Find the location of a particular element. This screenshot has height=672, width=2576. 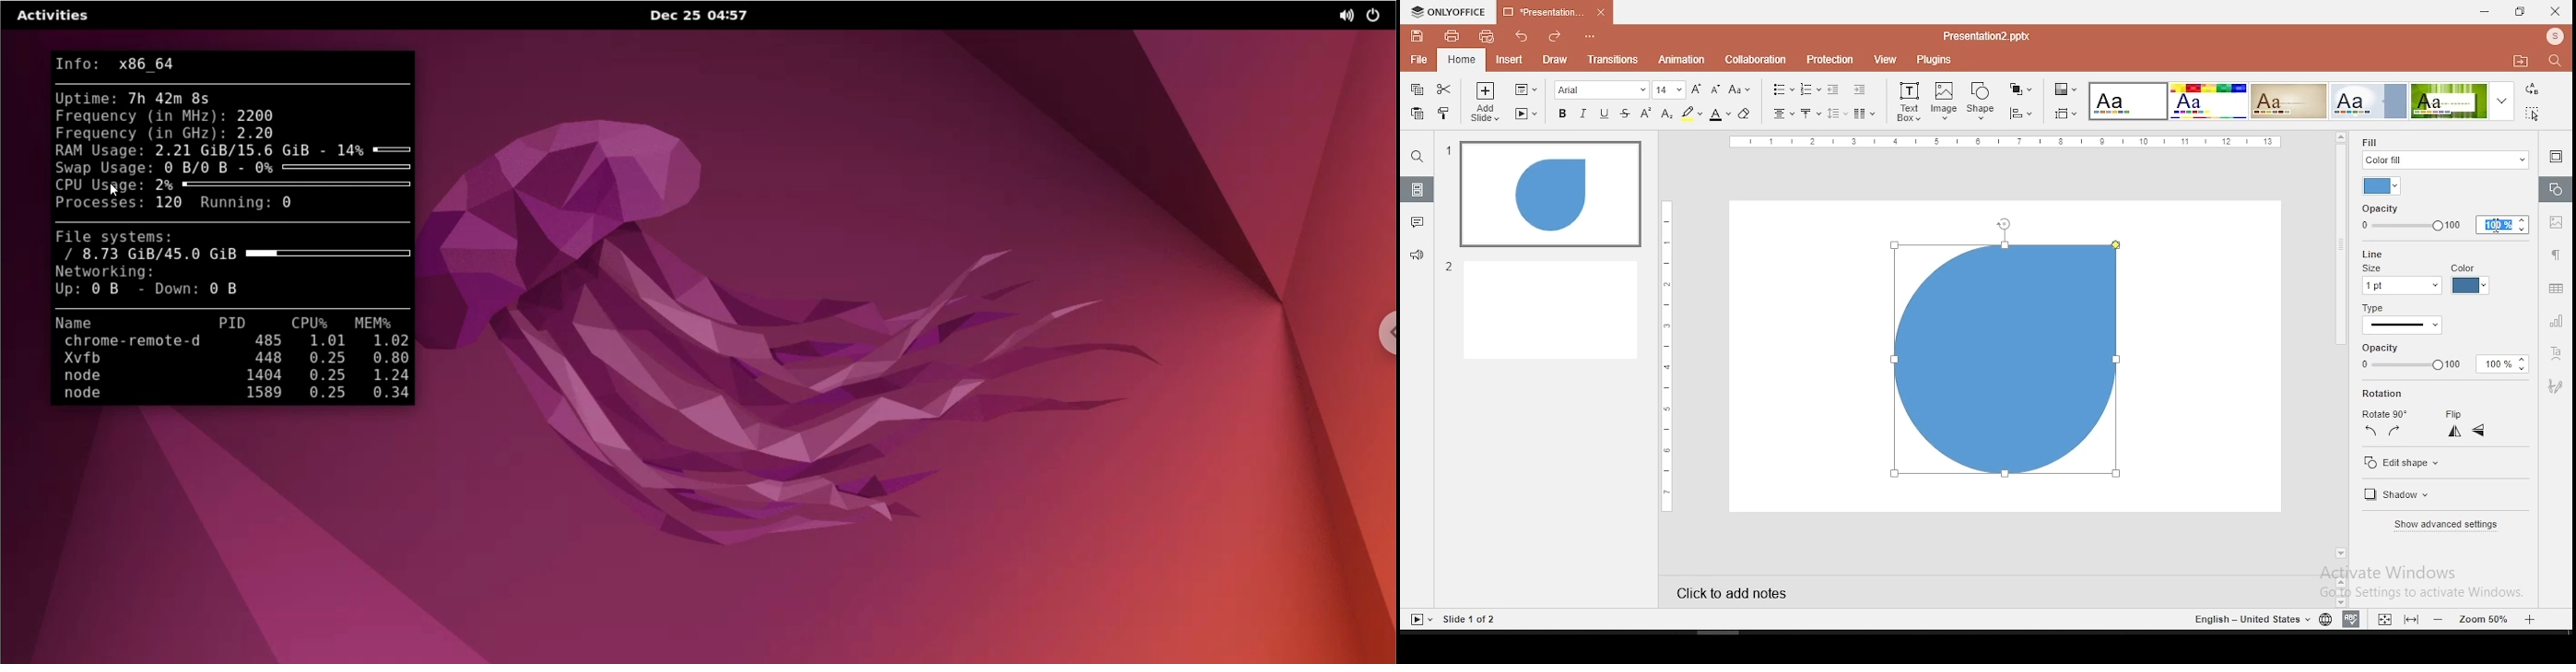

zoom level is located at coordinates (2485, 619).